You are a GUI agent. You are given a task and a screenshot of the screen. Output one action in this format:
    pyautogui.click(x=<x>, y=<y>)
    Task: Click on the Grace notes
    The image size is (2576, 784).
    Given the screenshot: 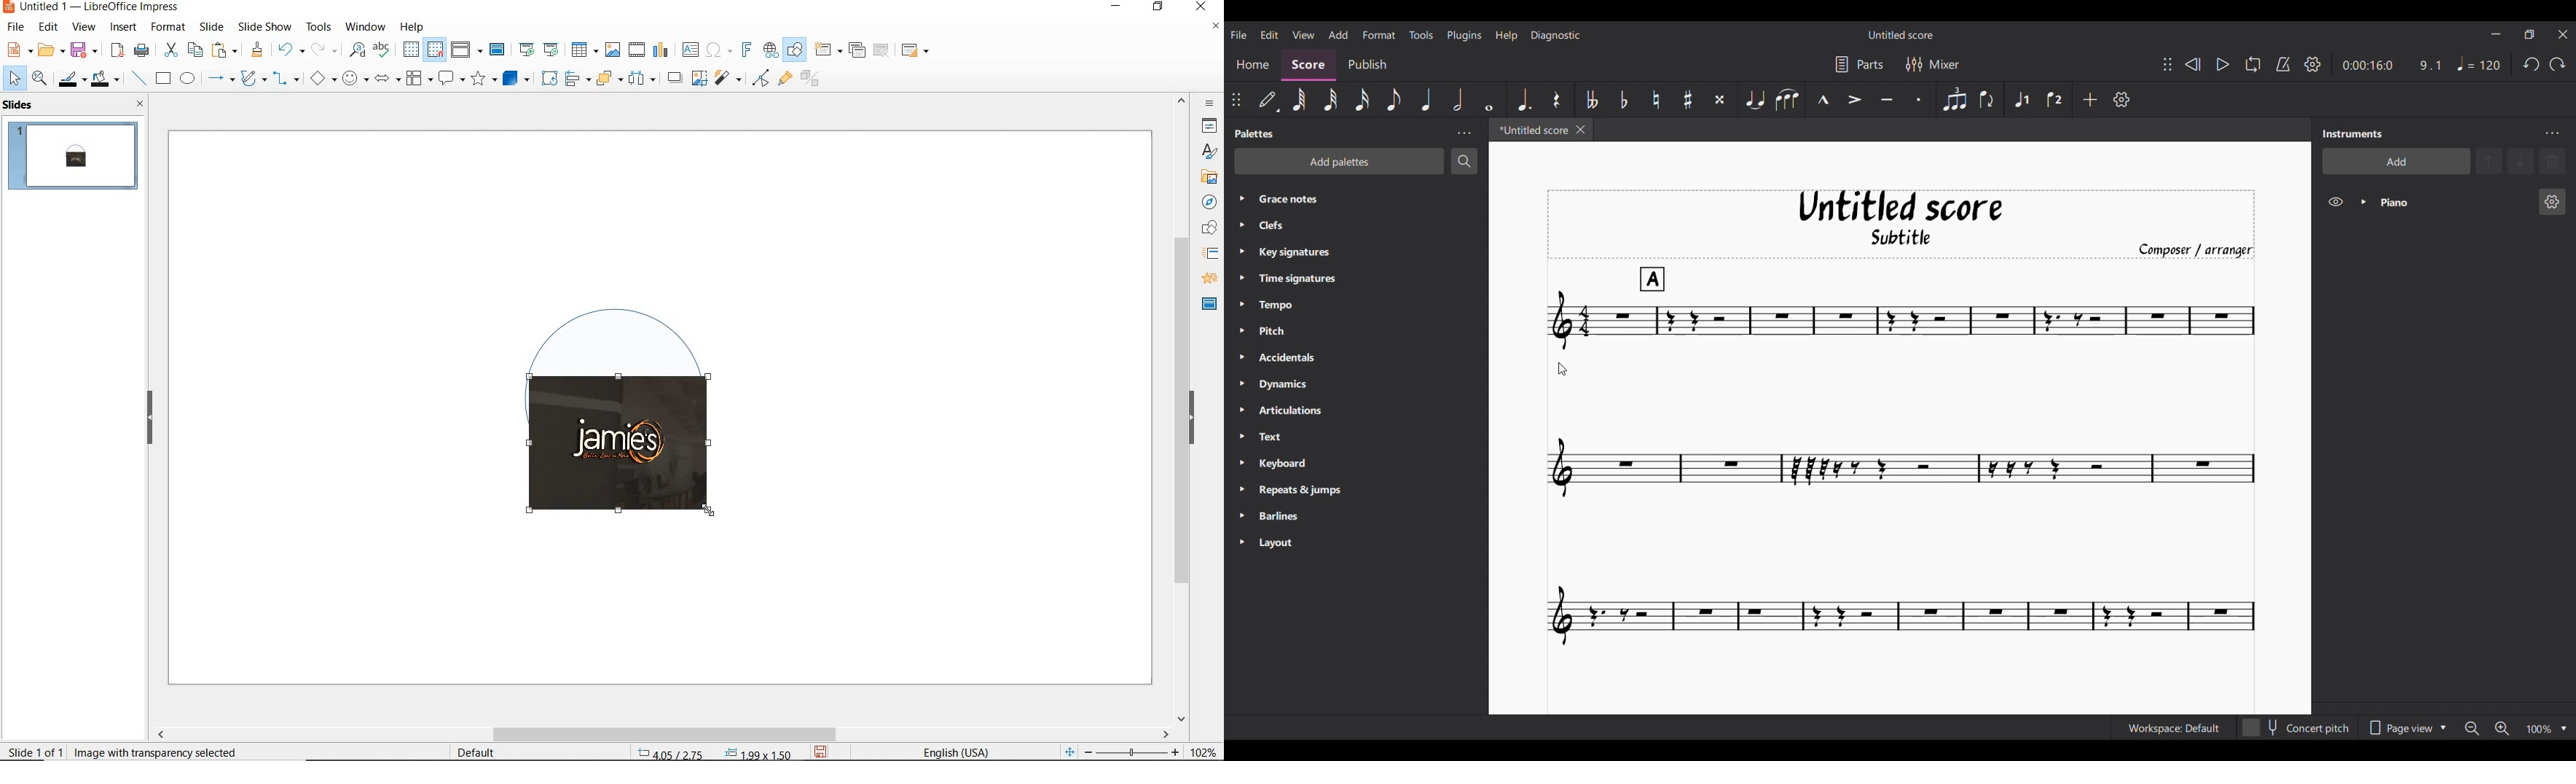 What is the action you would take?
    pyautogui.click(x=1366, y=197)
    